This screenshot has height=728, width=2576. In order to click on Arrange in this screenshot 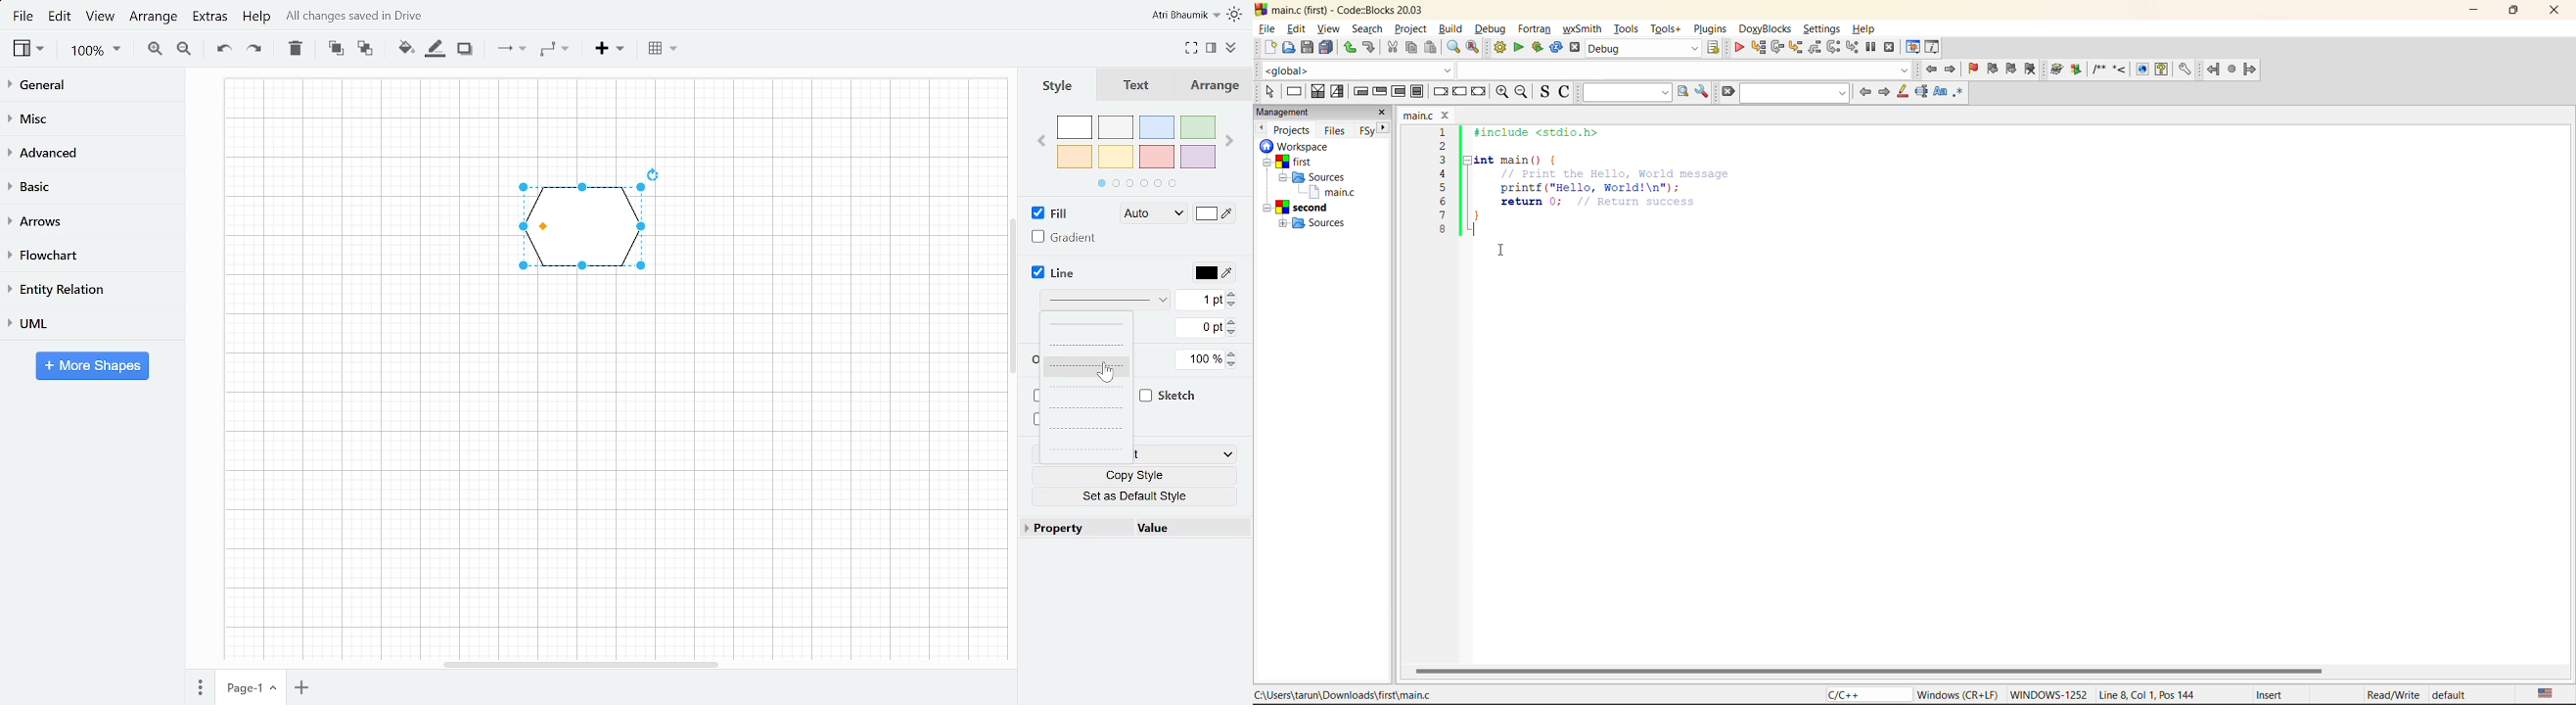, I will do `click(1212, 86)`.